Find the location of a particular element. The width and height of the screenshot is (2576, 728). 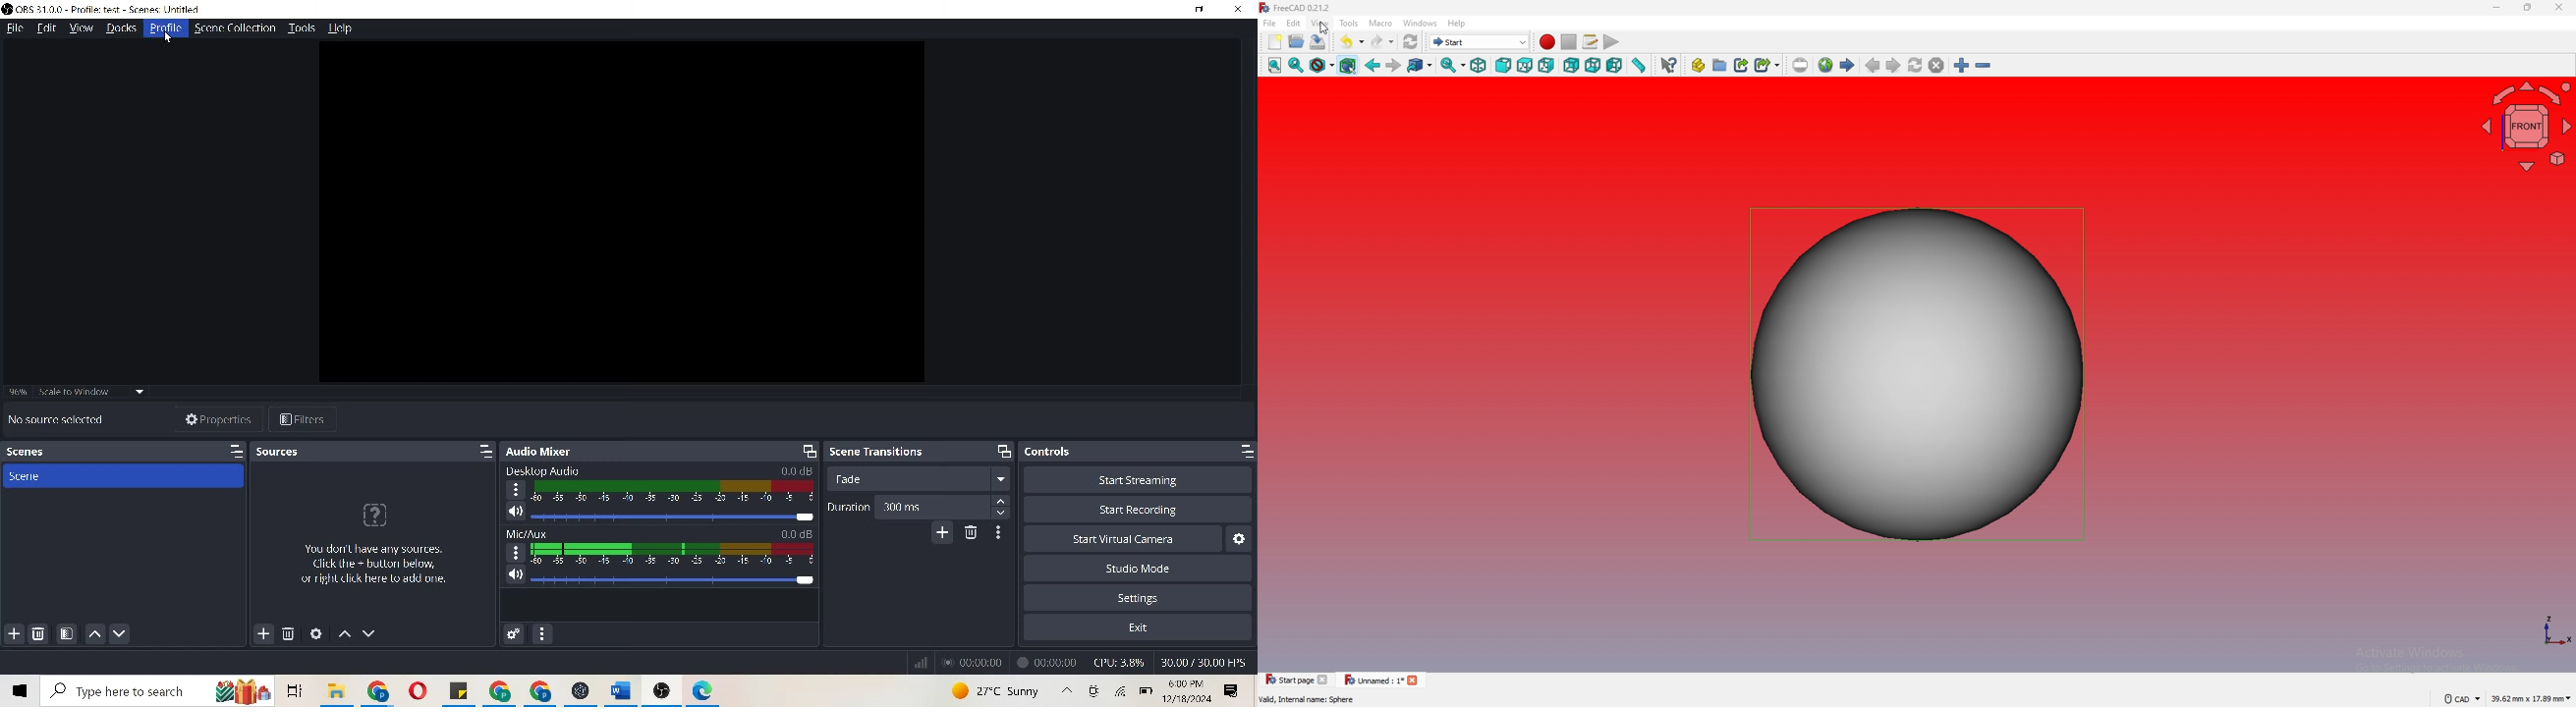

folder is located at coordinates (335, 690).